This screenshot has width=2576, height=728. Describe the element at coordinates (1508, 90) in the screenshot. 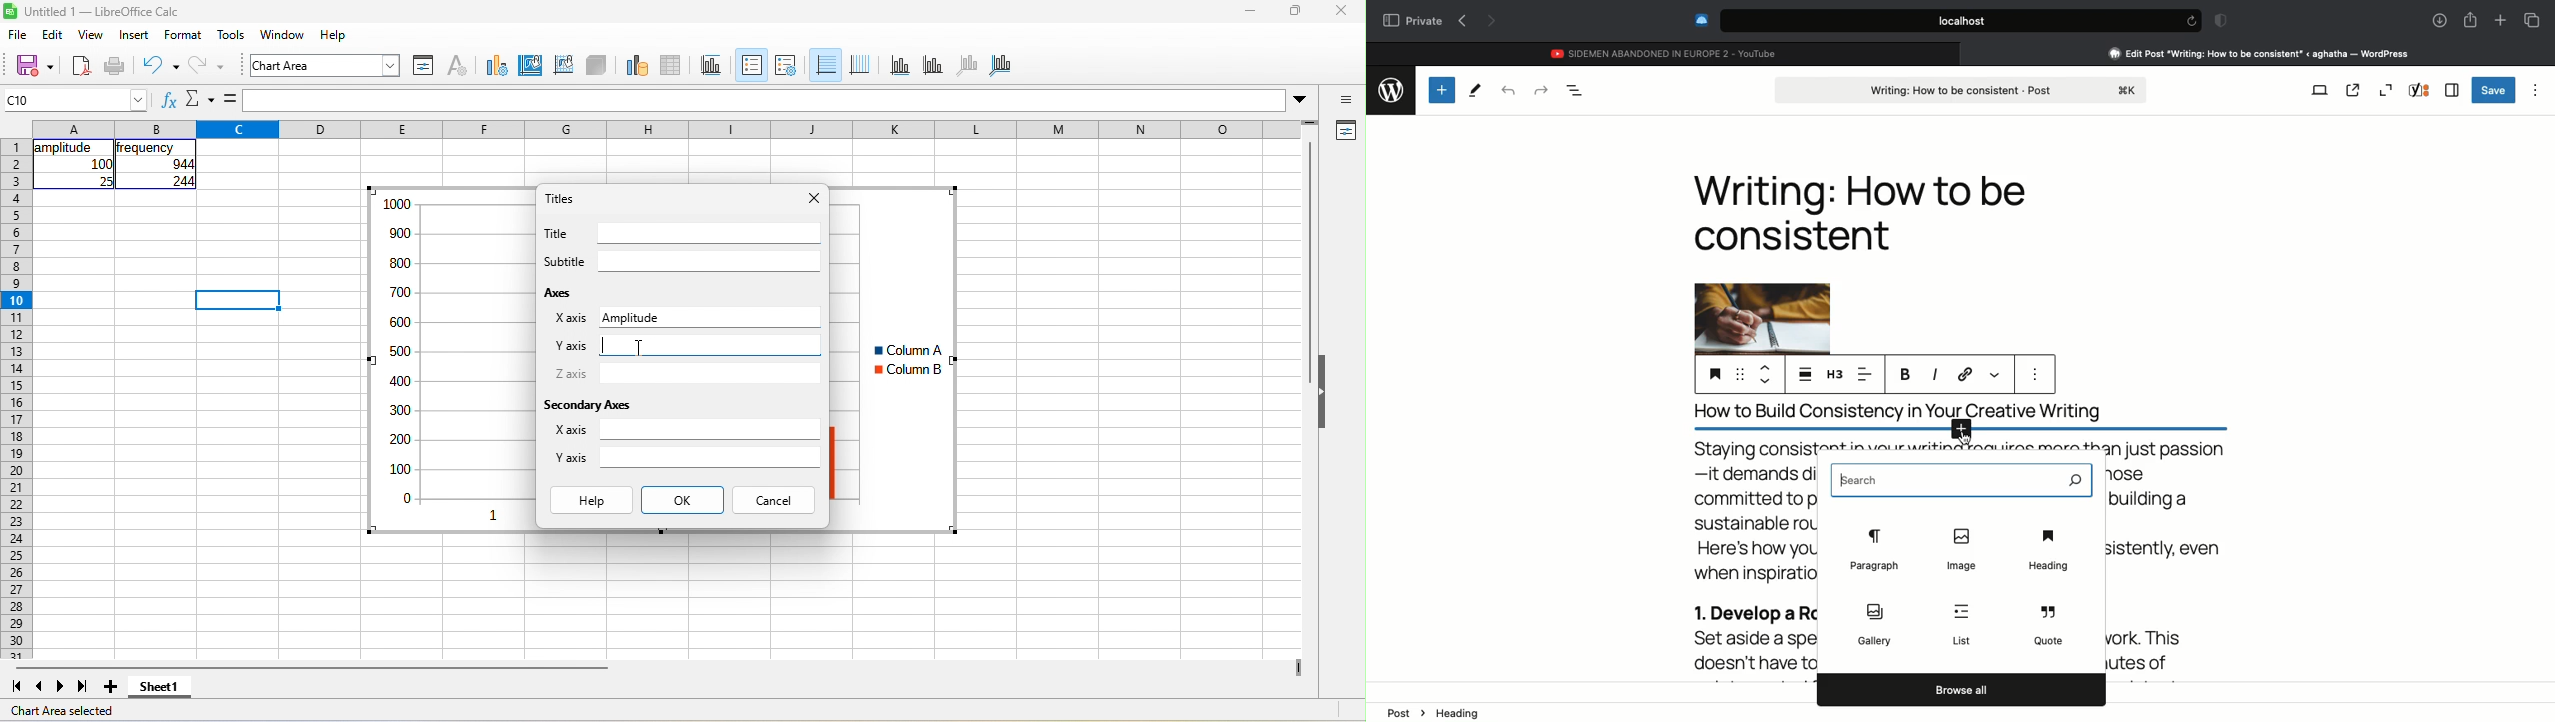

I see `Undo` at that location.